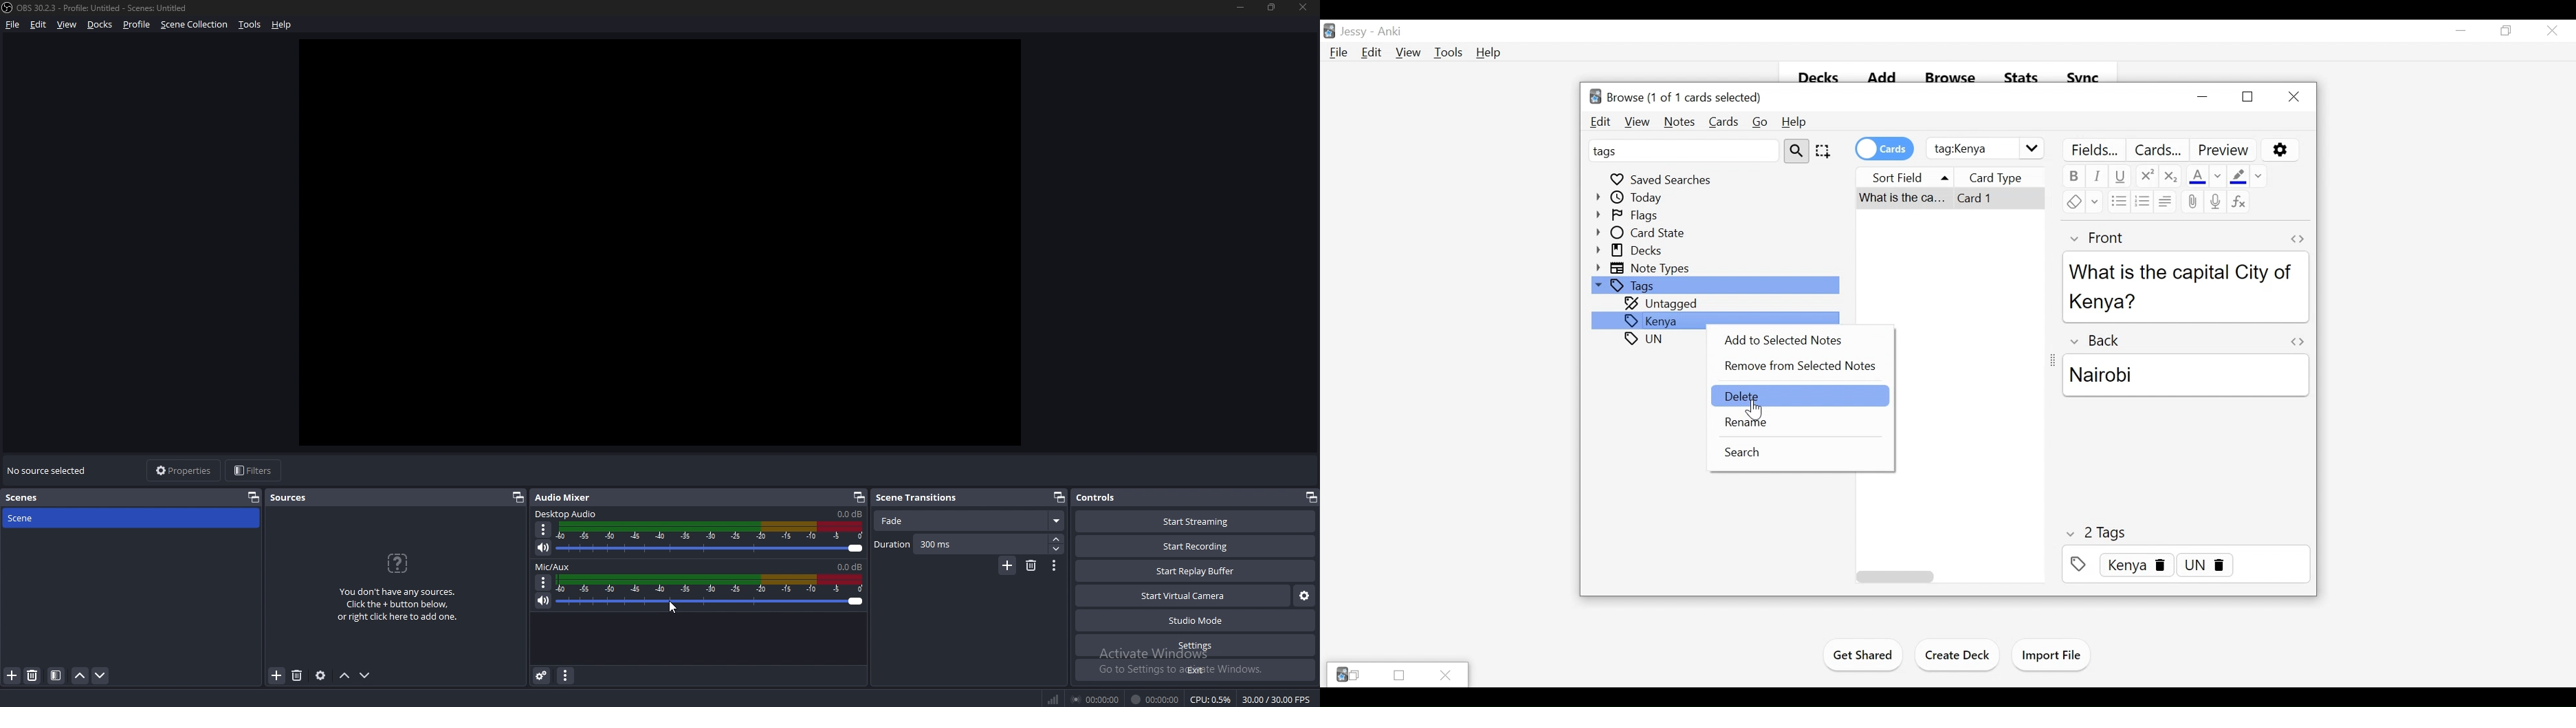 The image size is (2576, 728). Describe the element at coordinates (544, 582) in the screenshot. I see `options` at that location.